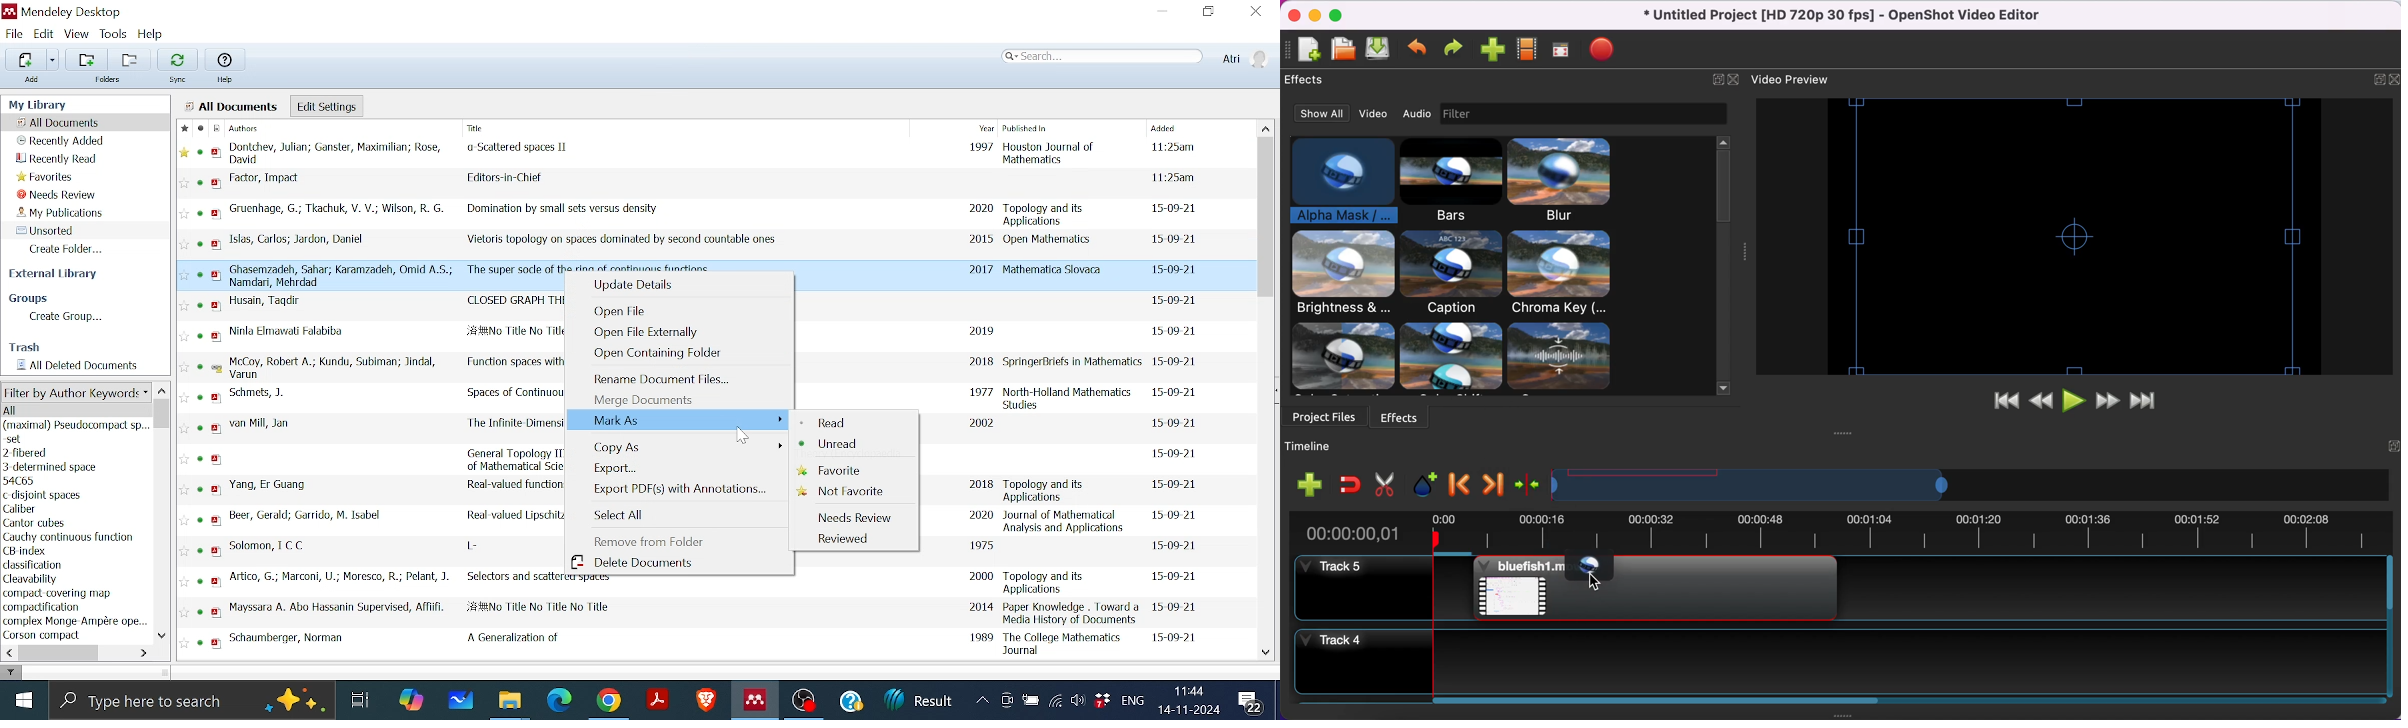 The height and width of the screenshot is (728, 2408). I want to click on Dropbox, so click(1092, 698).